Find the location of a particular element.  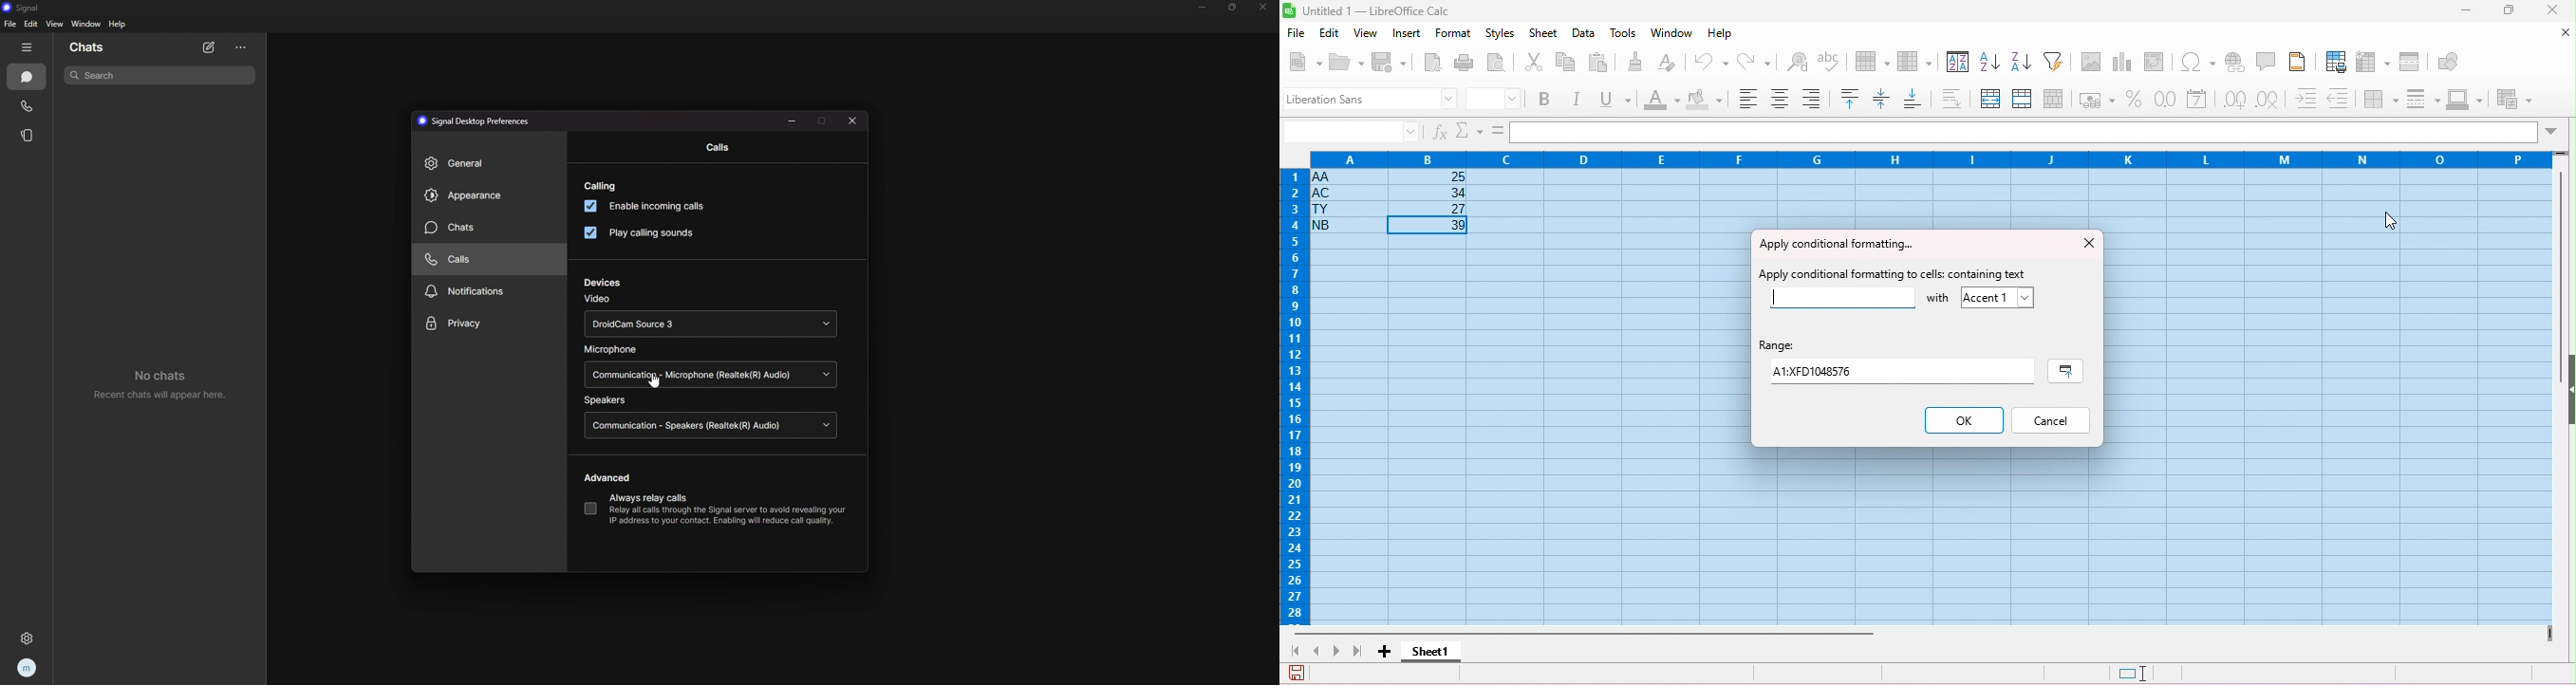

new is located at coordinates (1304, 61).